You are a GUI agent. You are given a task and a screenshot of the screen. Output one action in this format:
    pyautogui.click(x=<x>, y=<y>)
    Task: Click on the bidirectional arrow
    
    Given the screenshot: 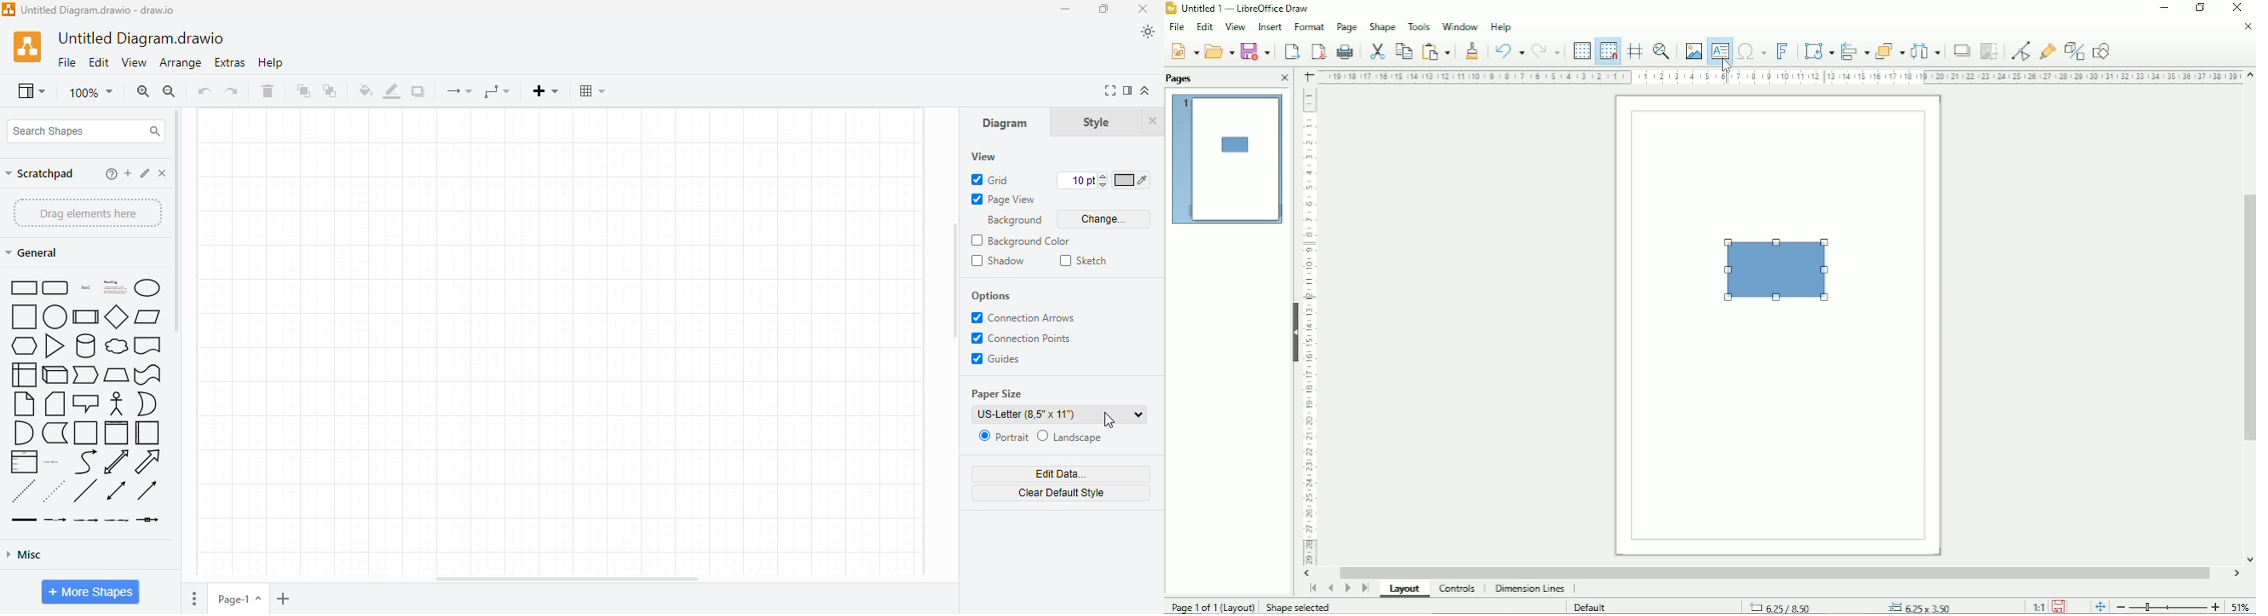 What is the action you would take?
    pyautogui.click(x=117, y=461)
    